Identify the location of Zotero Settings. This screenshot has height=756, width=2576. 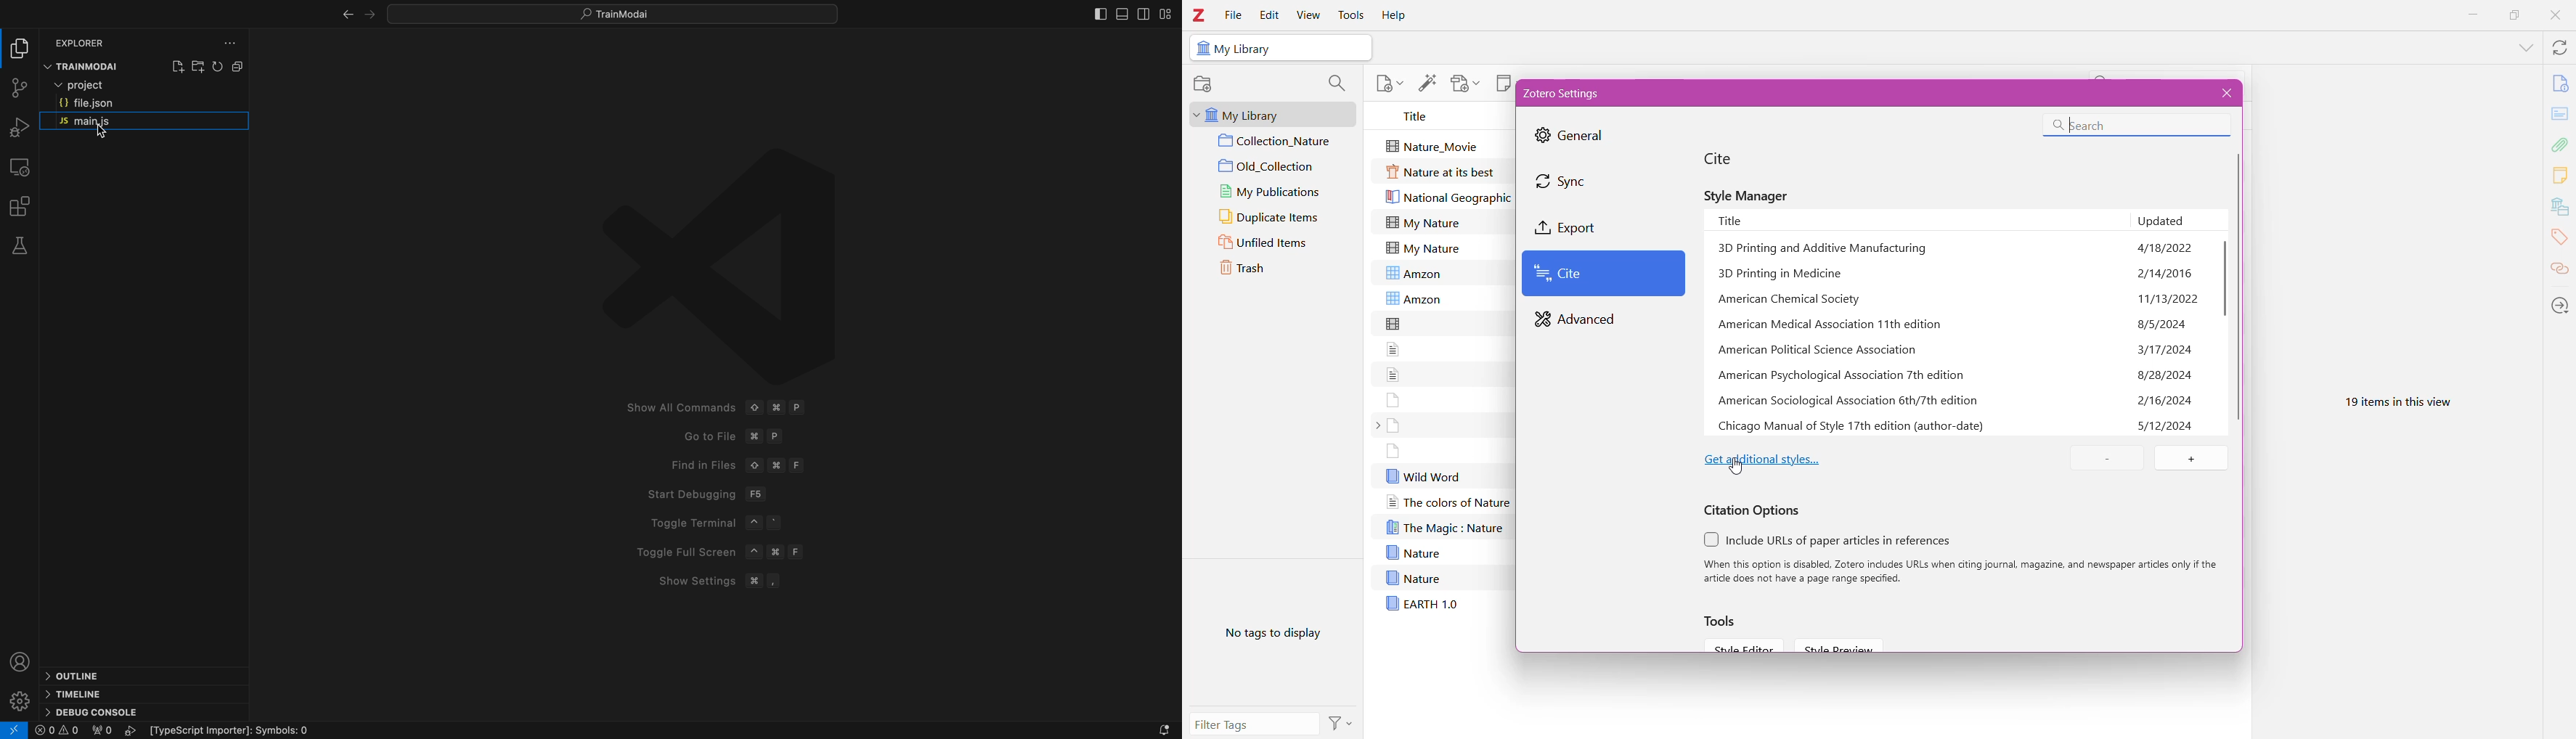
(1570, 93).